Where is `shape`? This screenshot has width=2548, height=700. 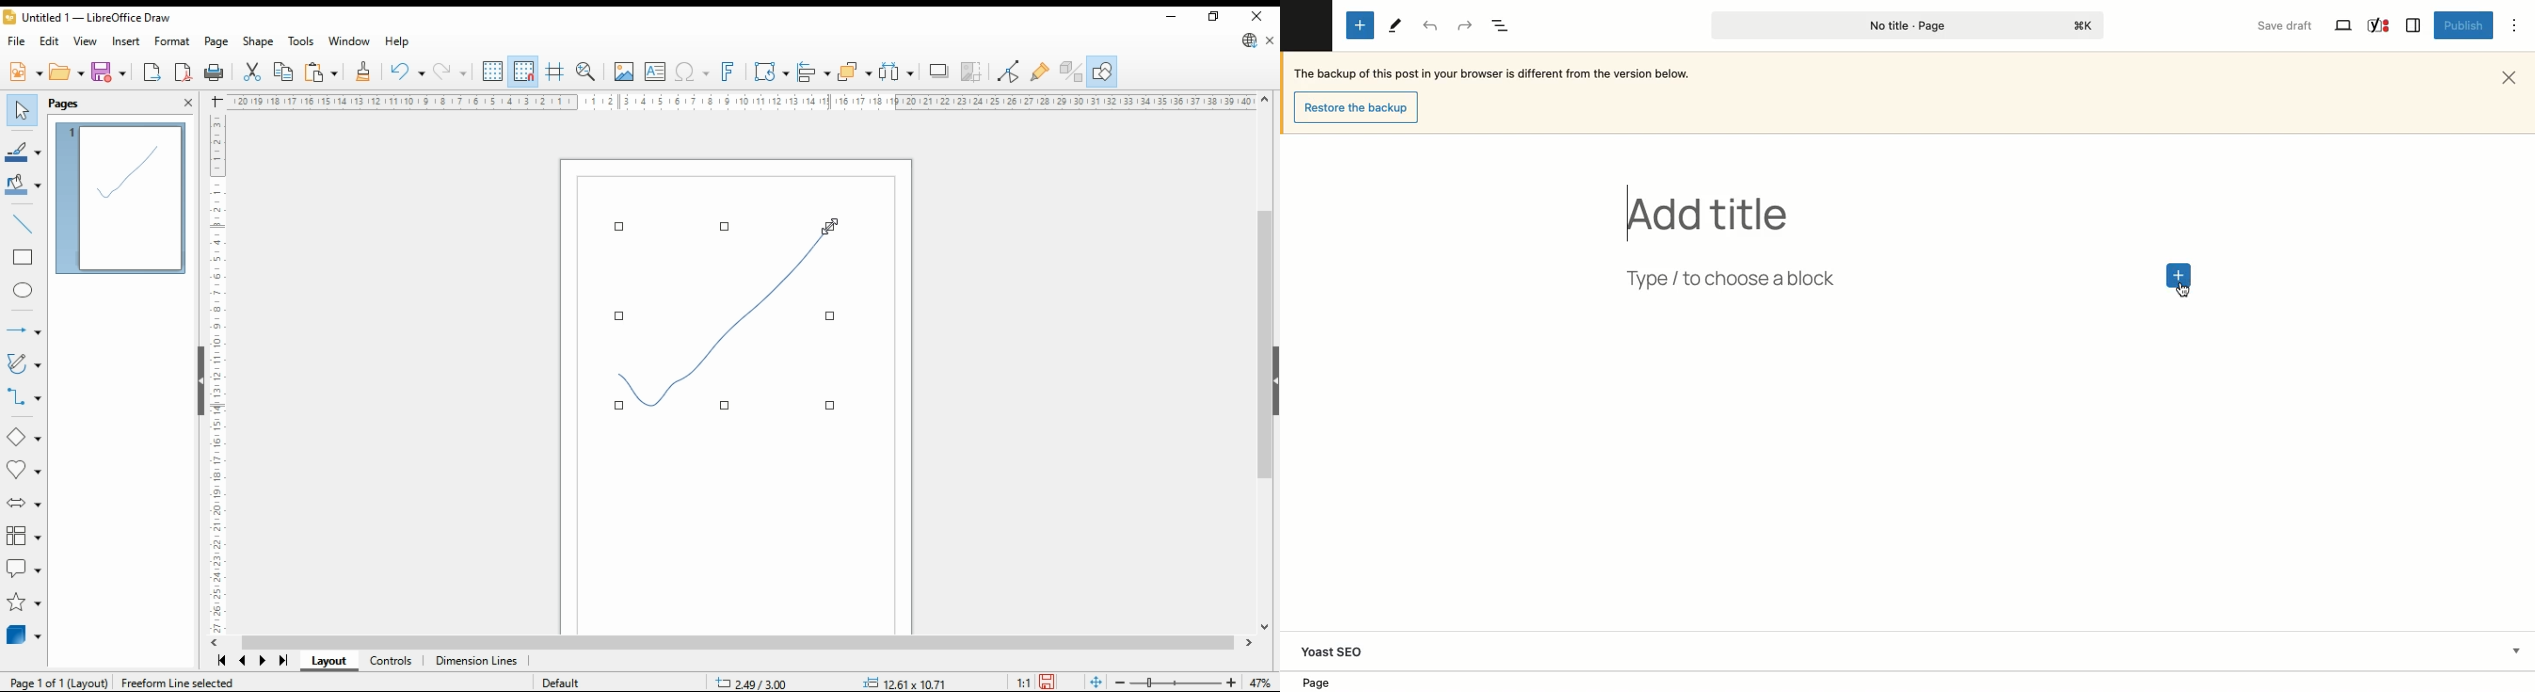 shape is located at coordinates (259, 41).